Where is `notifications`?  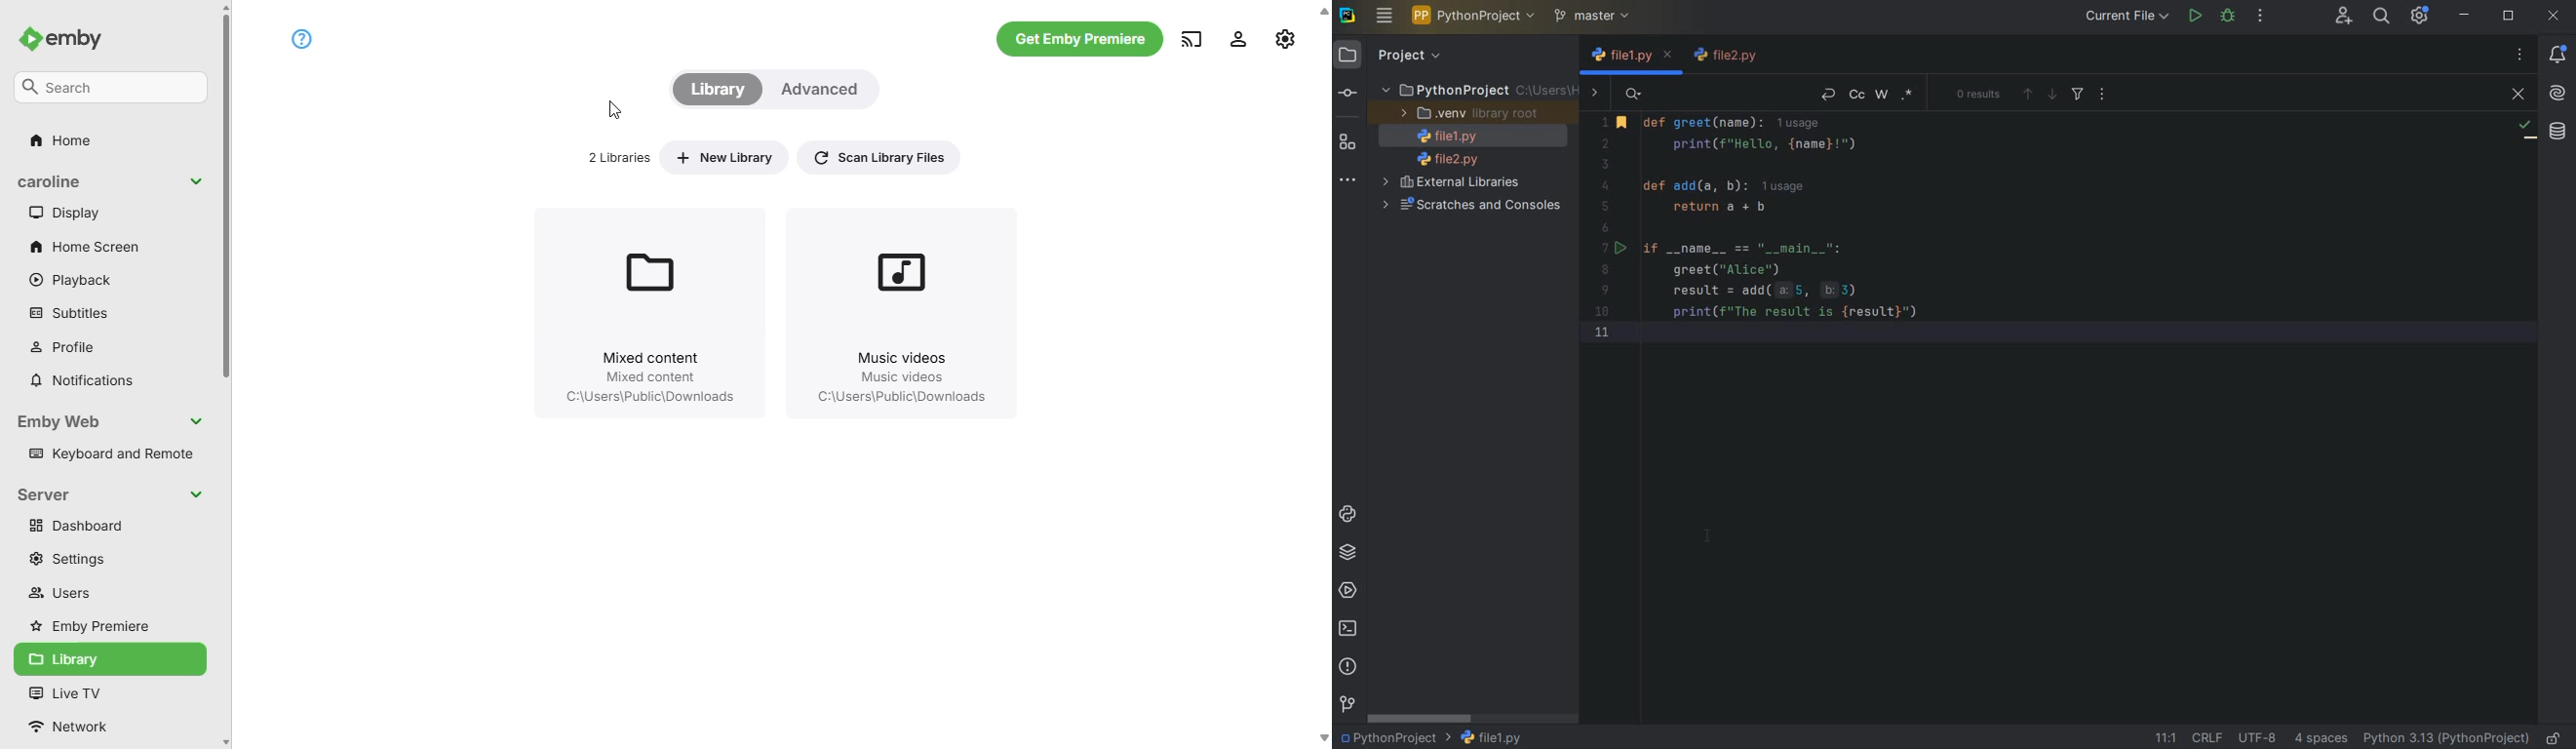
notifications is located at coordinates (82, 381).